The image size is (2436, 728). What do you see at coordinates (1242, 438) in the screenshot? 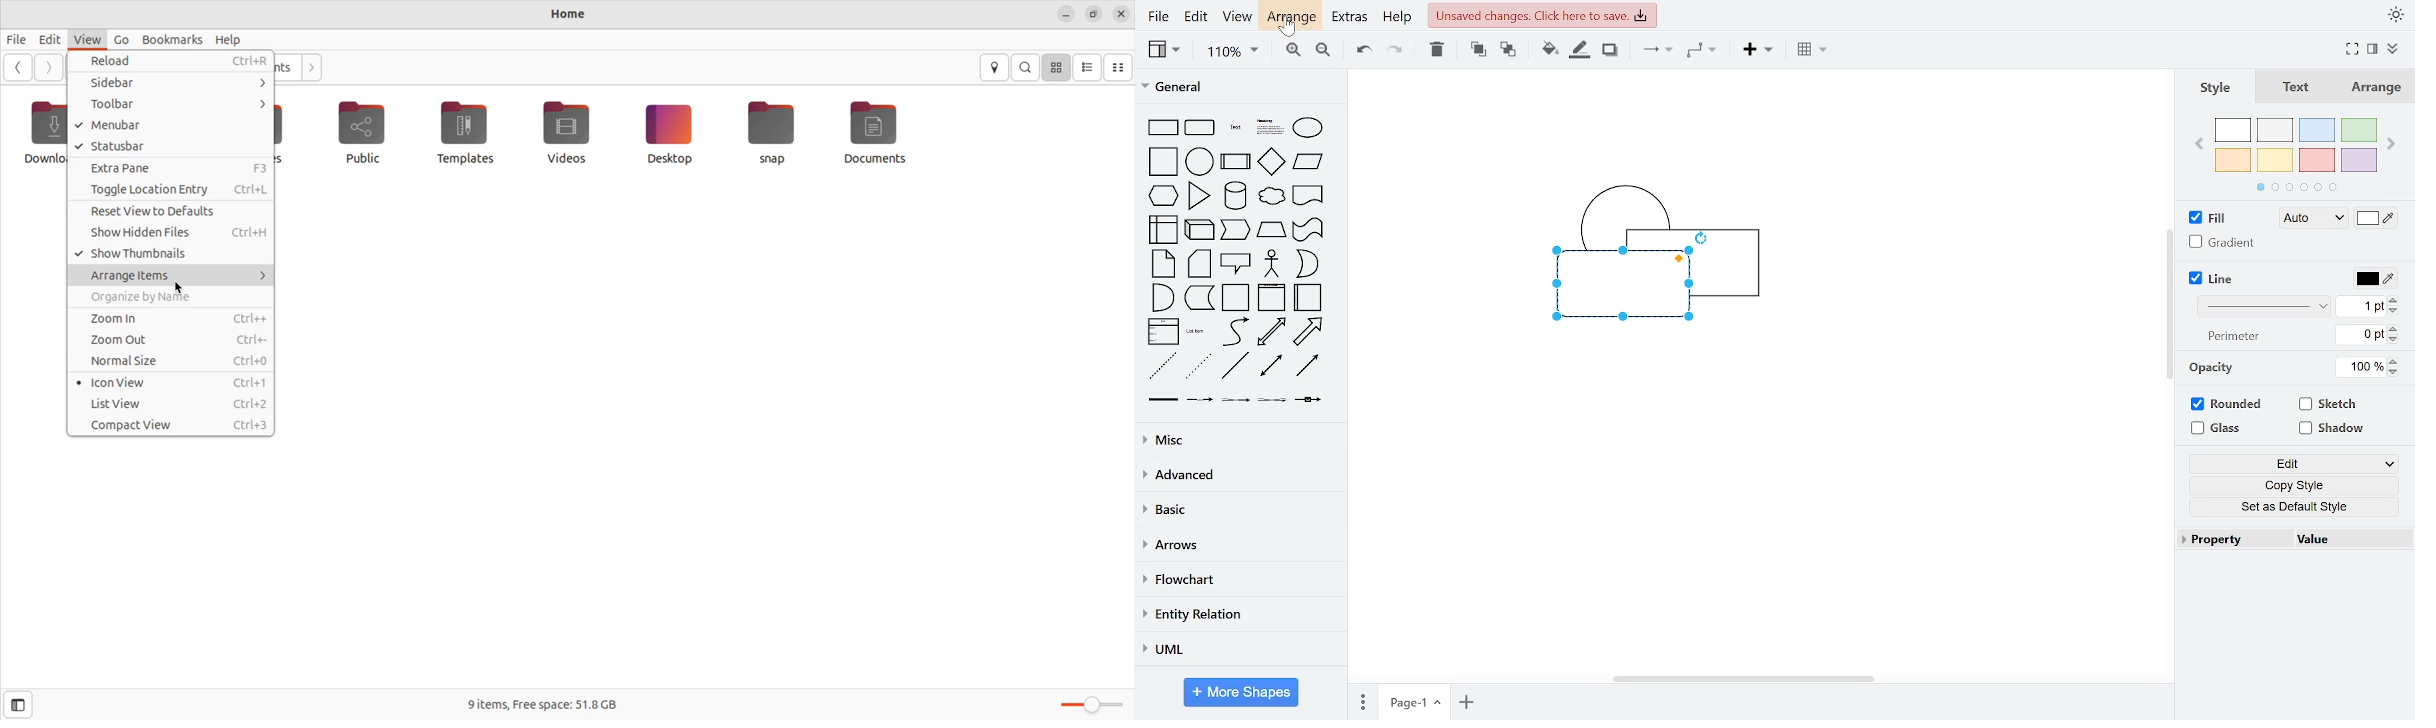
I see `misc` at bounding box center [1242, 438].